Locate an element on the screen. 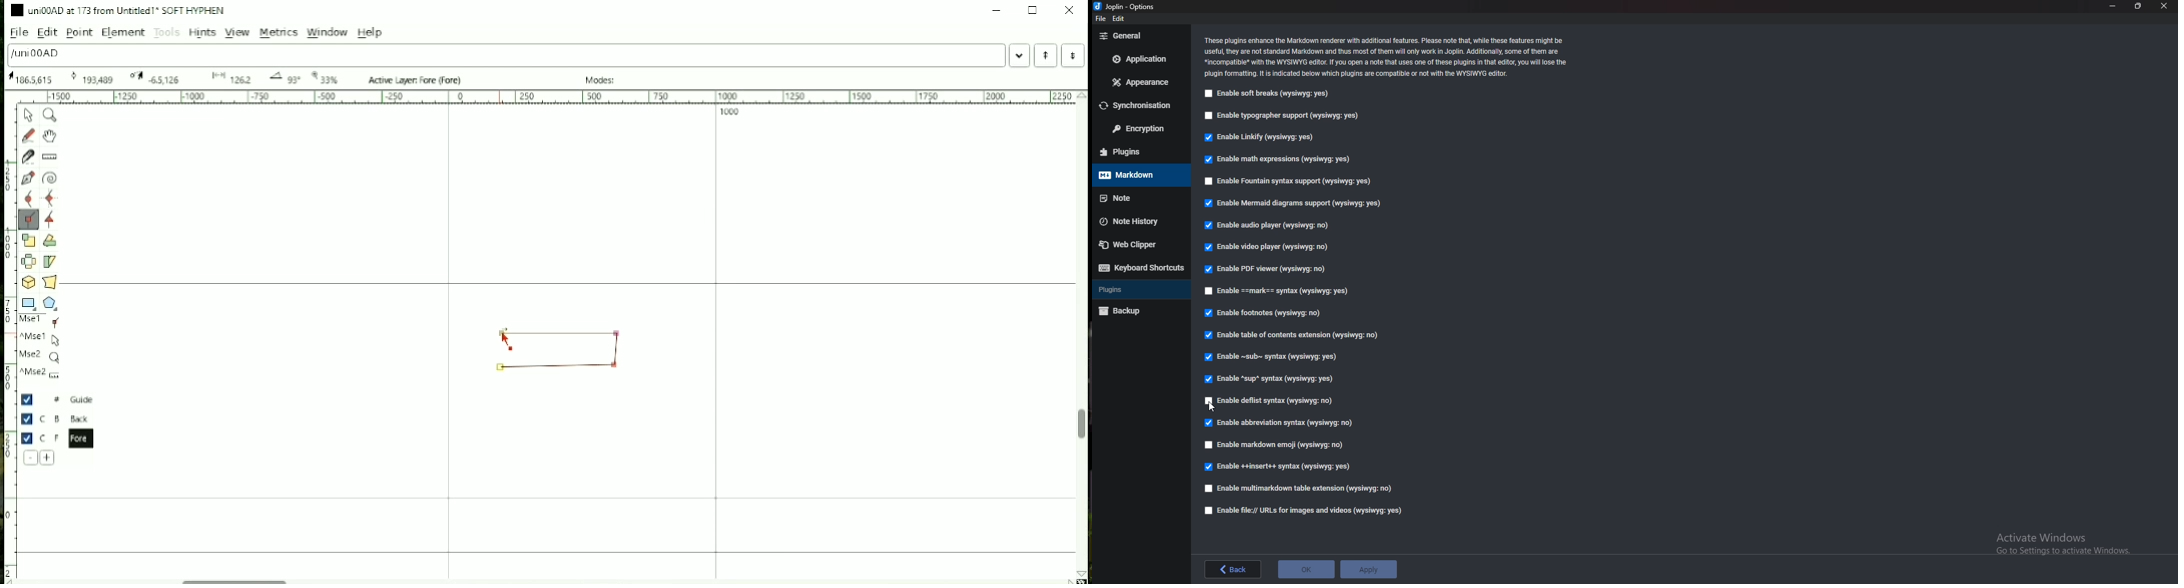 This screenshot has width=2184, height=588. enable Abbreviation Syntax is located at coordinates (1281, 422).